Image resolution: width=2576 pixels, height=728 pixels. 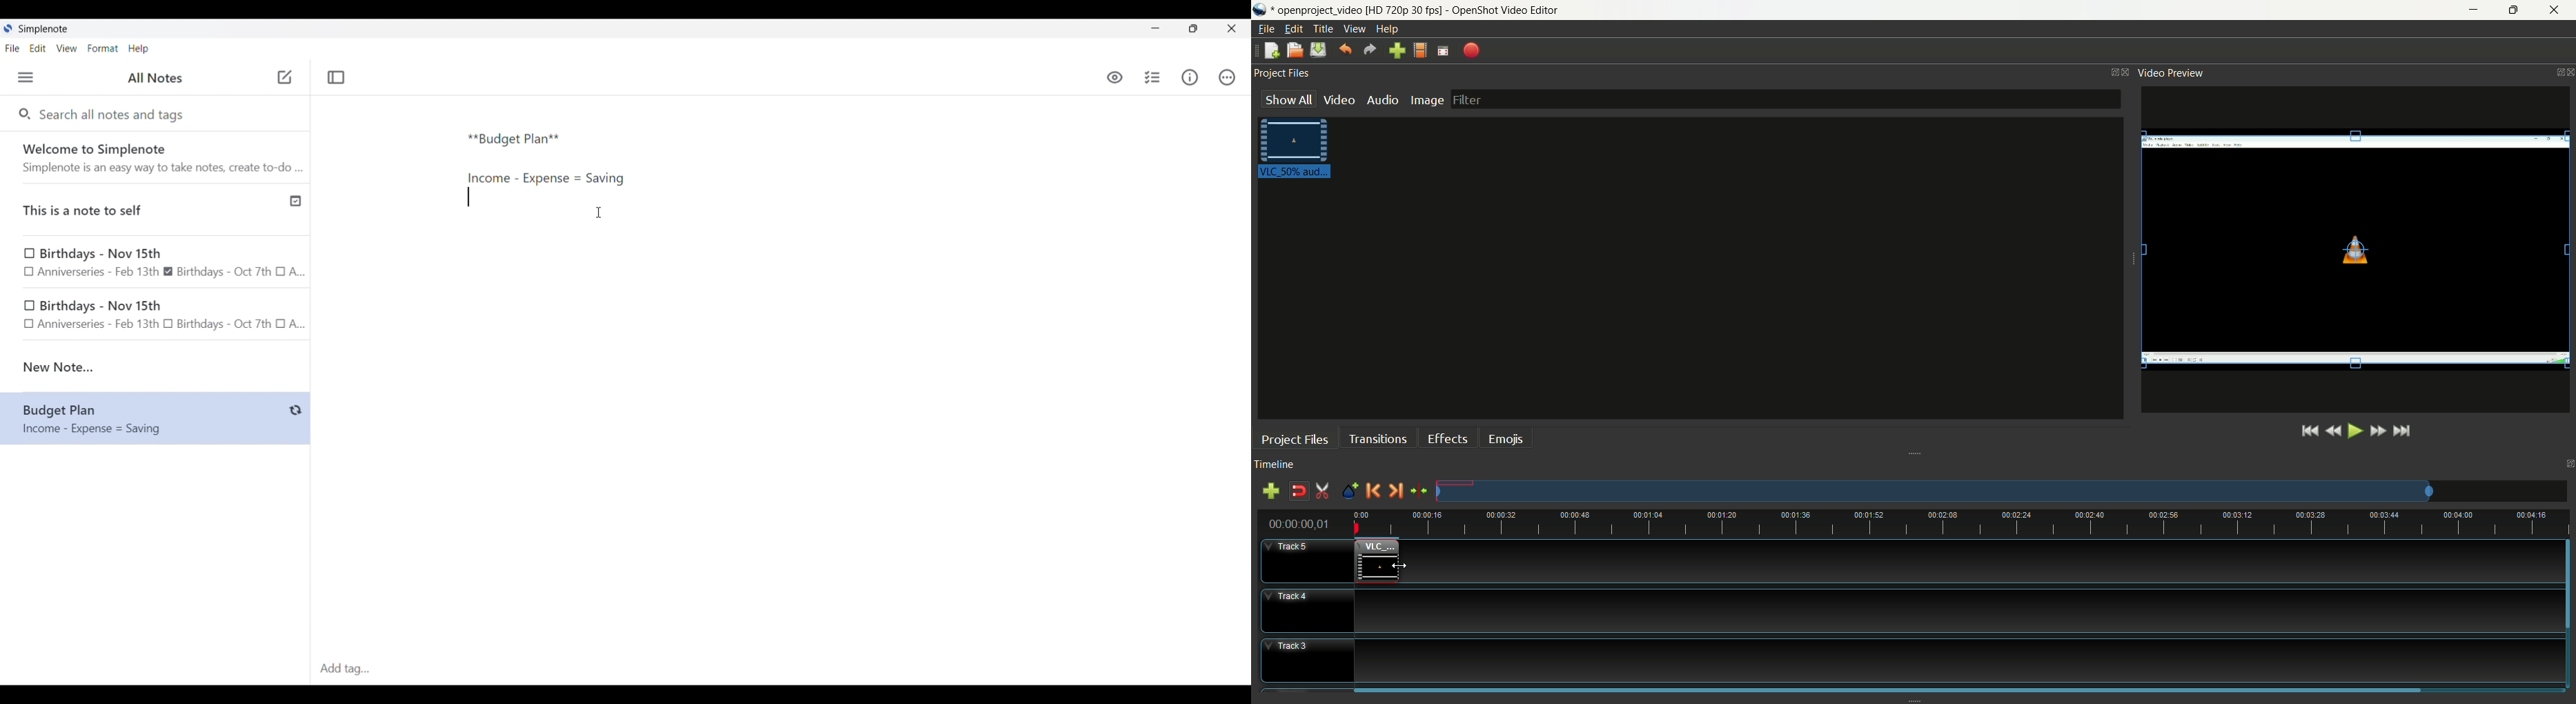 What do you see at coordinates (67, 48) in the screenshot?
I see `View menu` at bounding box center [67, 48].